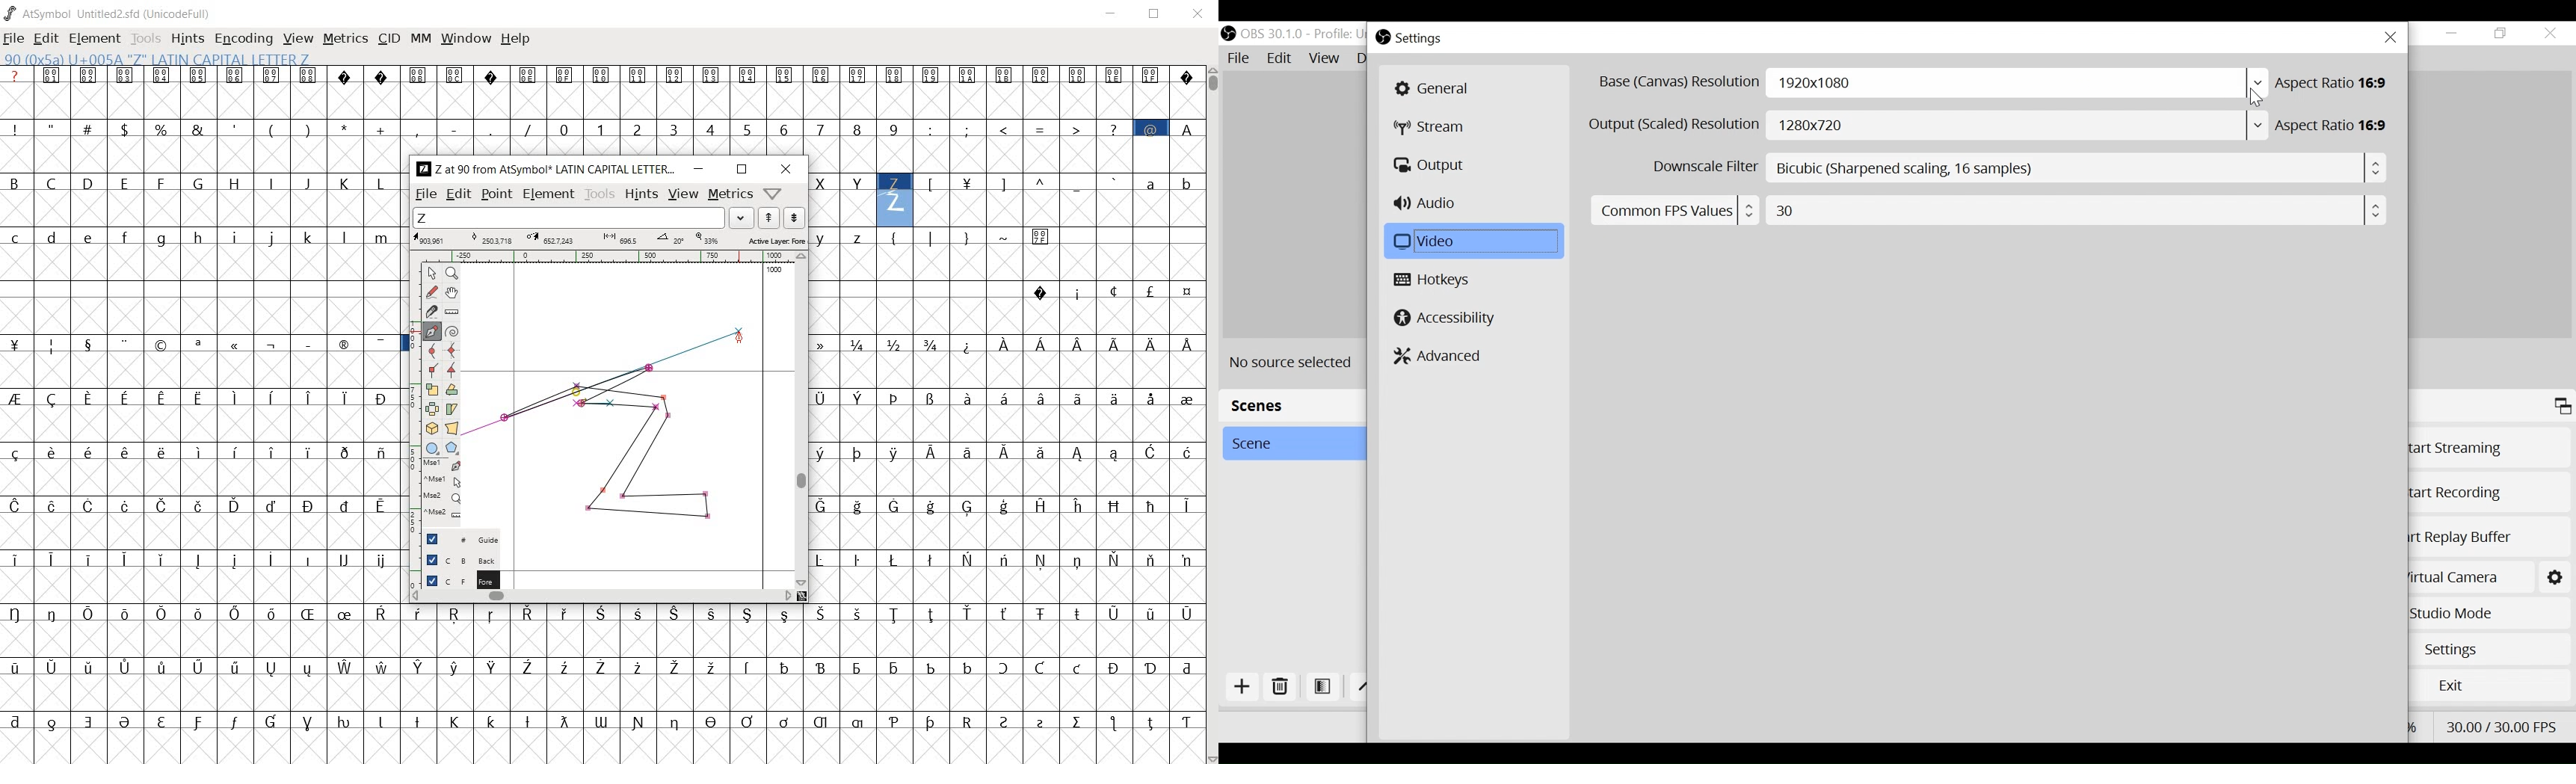 This screenshot has width=2576, height=784. What do you see at coordinates (1280, 689) in the screenshot?
I see `Delete` at bounding box center [1280, 689].